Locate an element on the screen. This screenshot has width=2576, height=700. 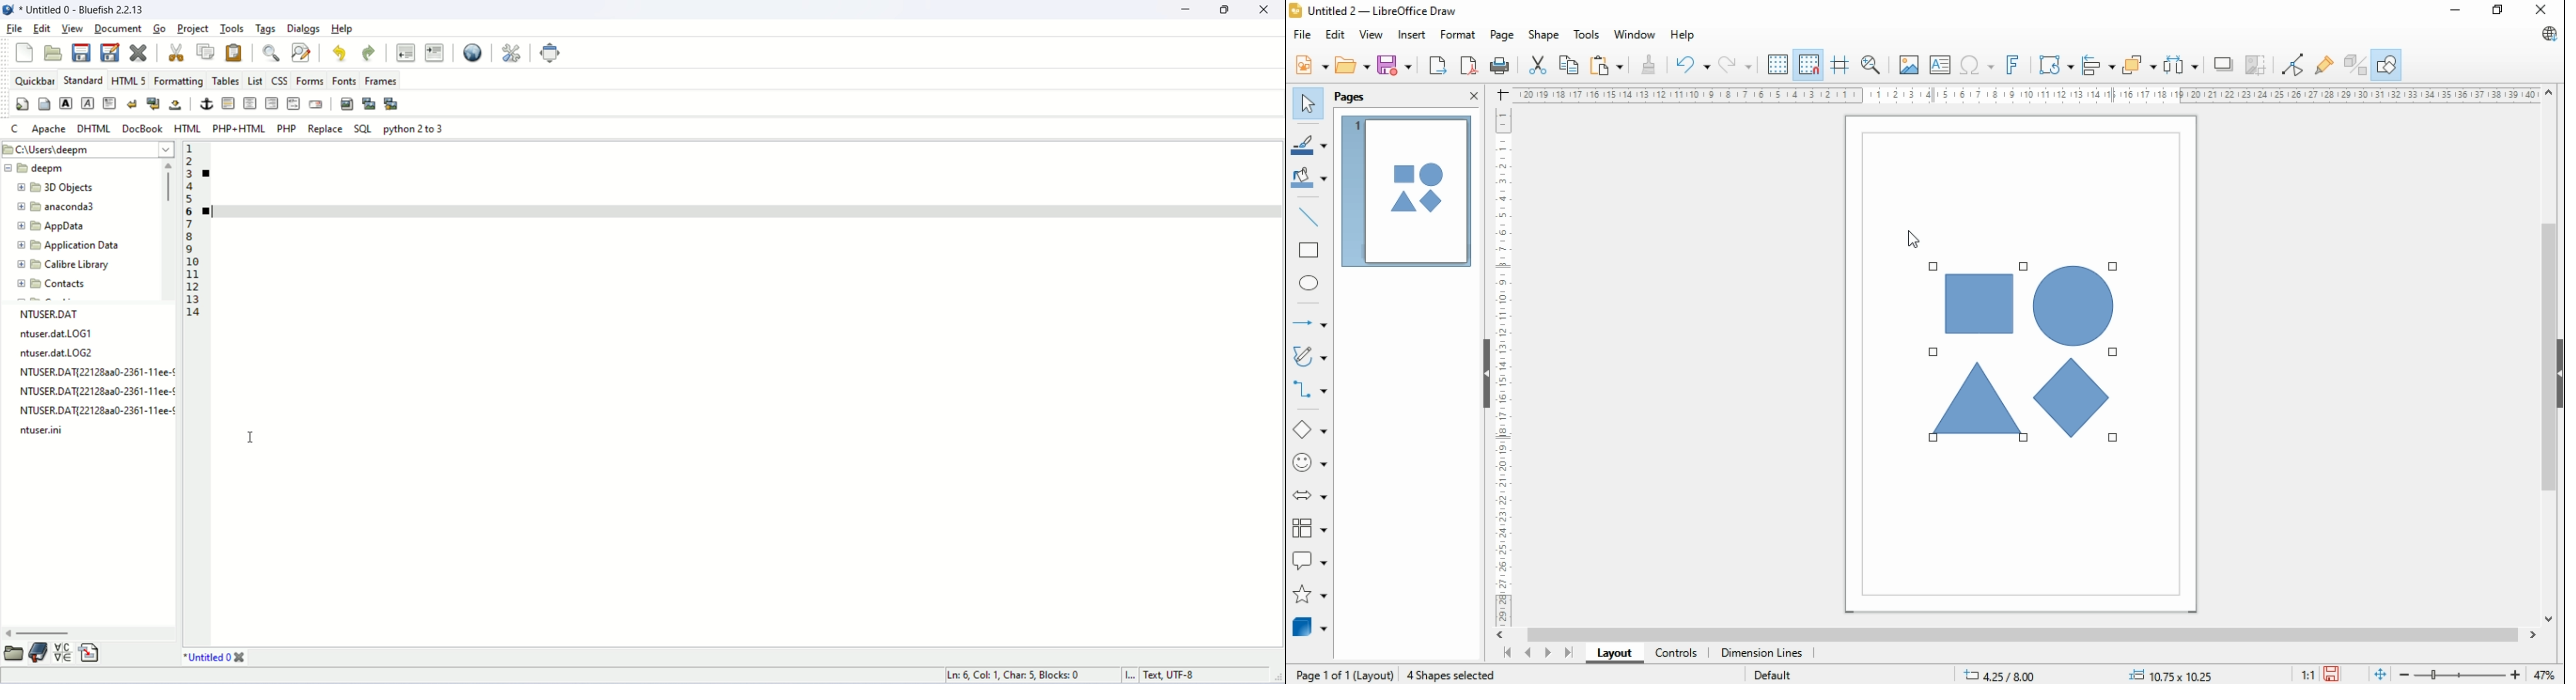
maximize is located at coordinates (1228, 10).